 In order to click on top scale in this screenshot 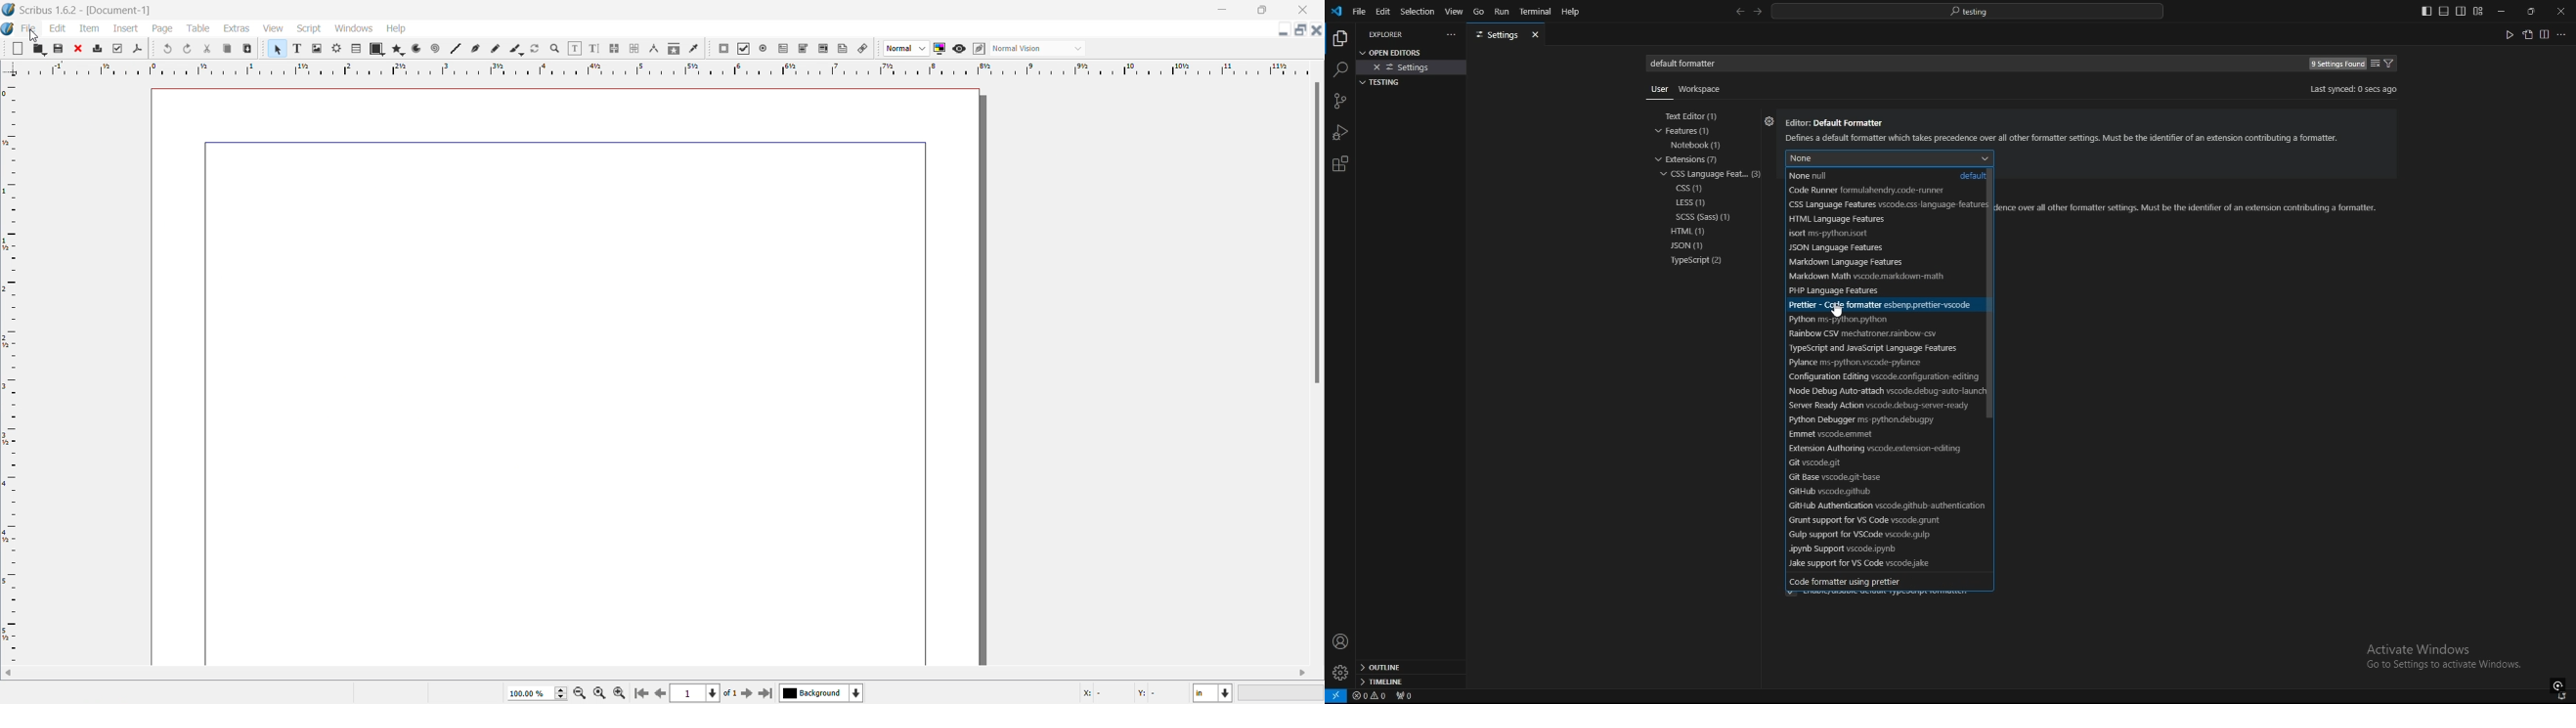, I will do `click(662, 68)`.